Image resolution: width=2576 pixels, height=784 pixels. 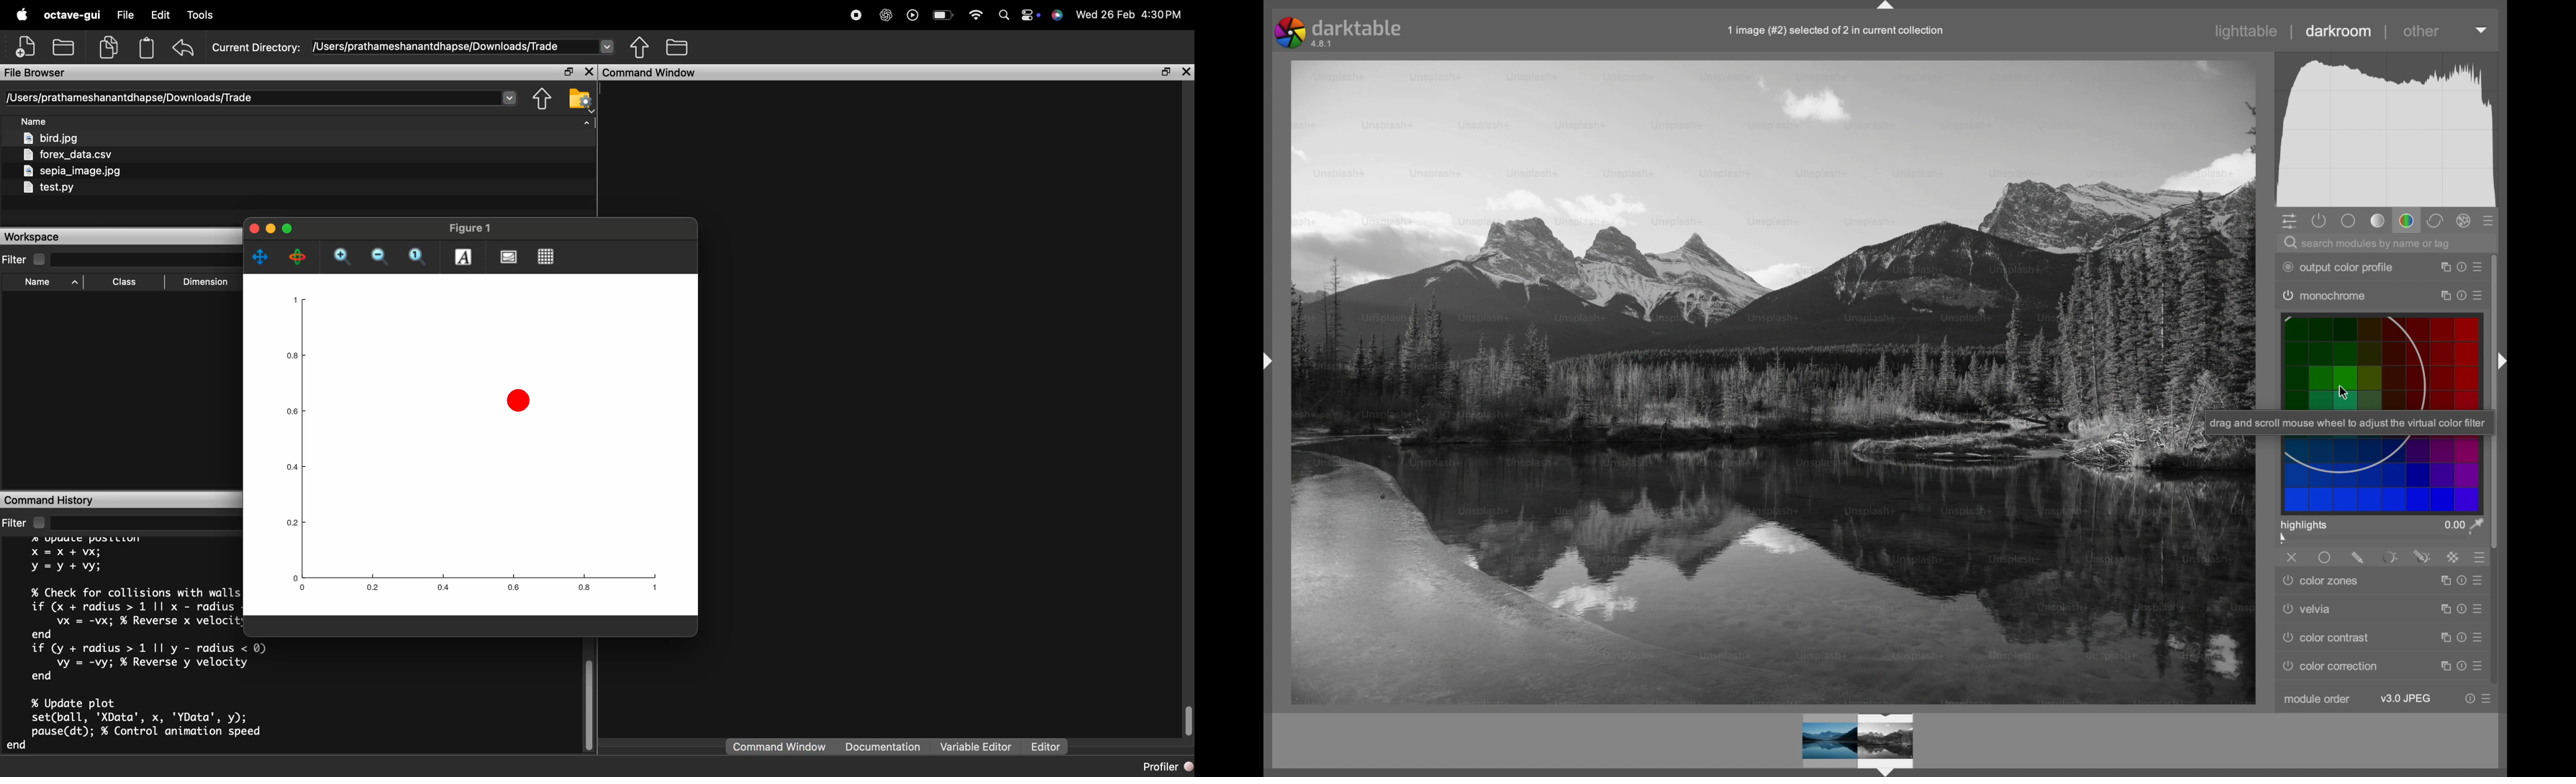 I want to click on Current Directory:, so click(x=256, y=47).